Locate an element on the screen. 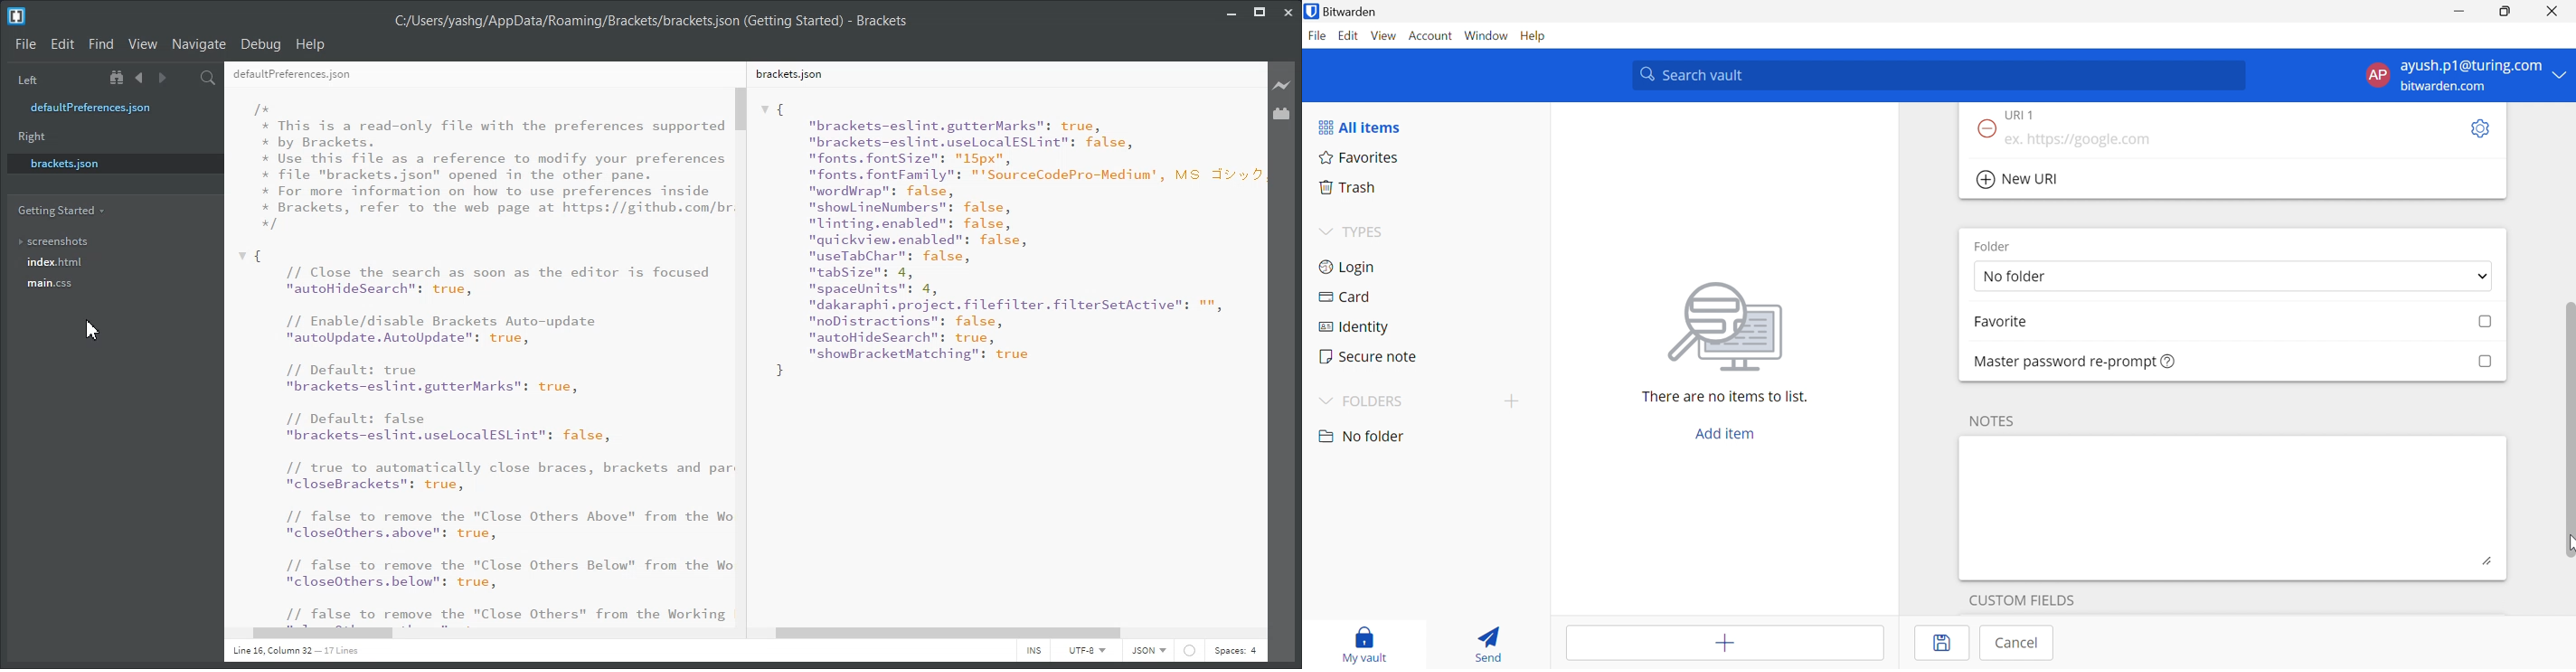  JSON is located at coordinates (1149, 651).